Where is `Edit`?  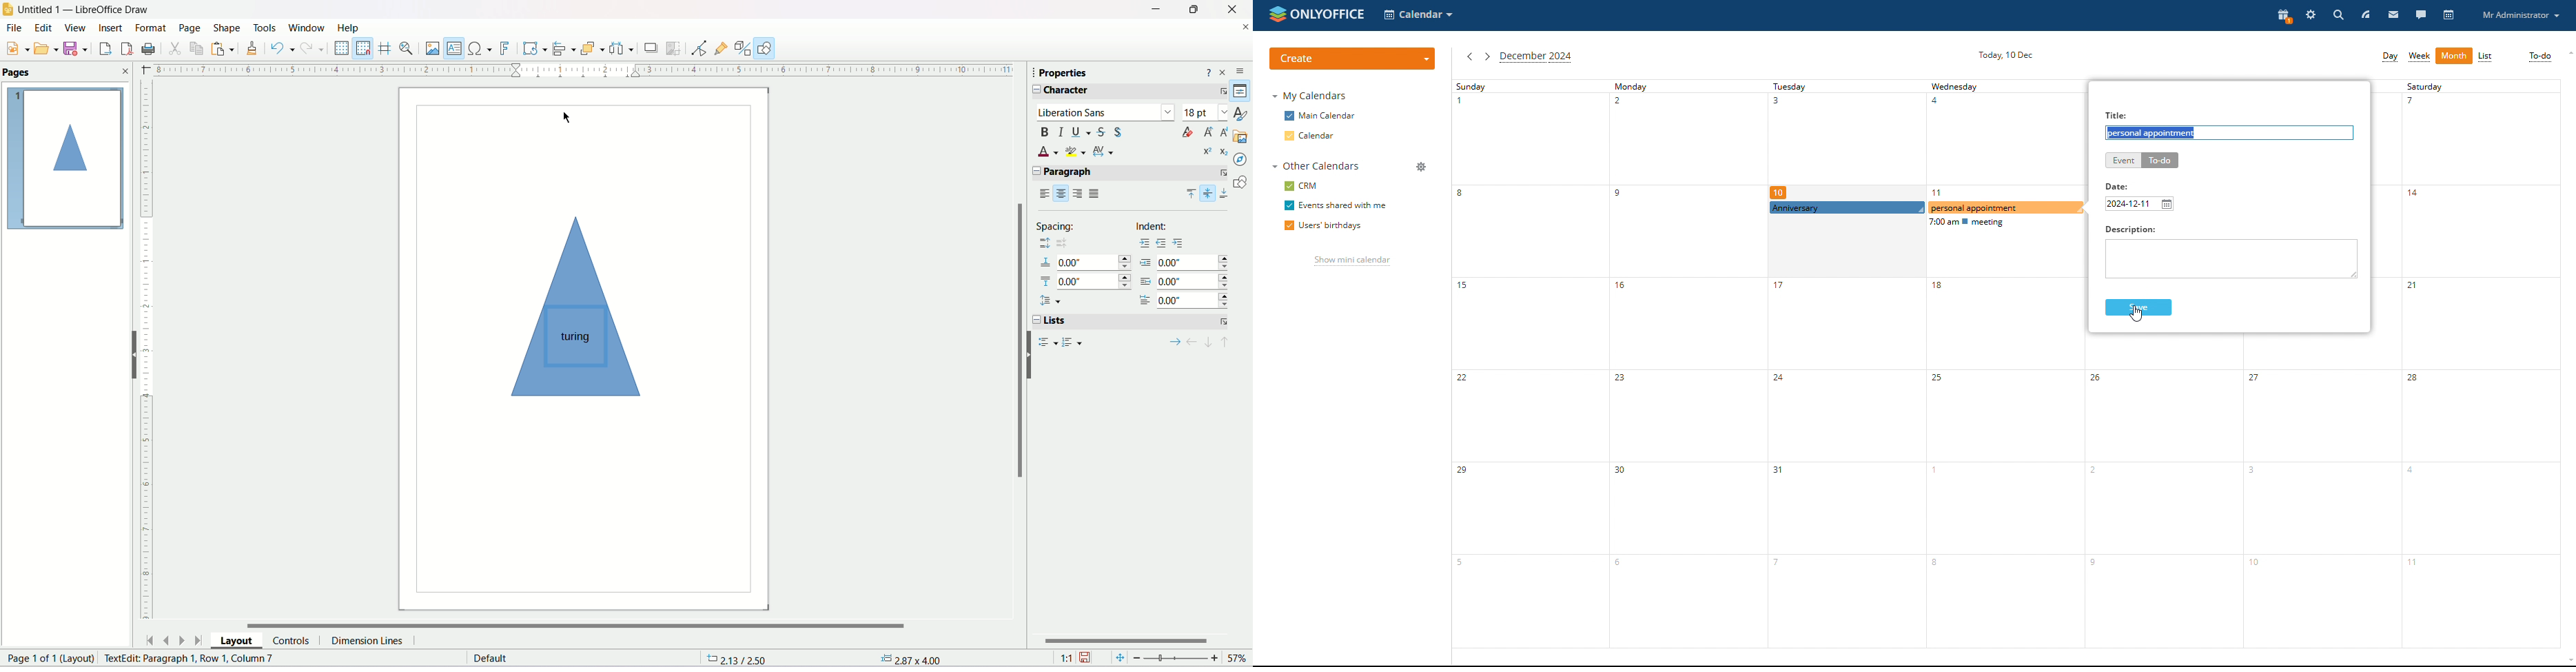
Edit is located at coordinates (42, 28).